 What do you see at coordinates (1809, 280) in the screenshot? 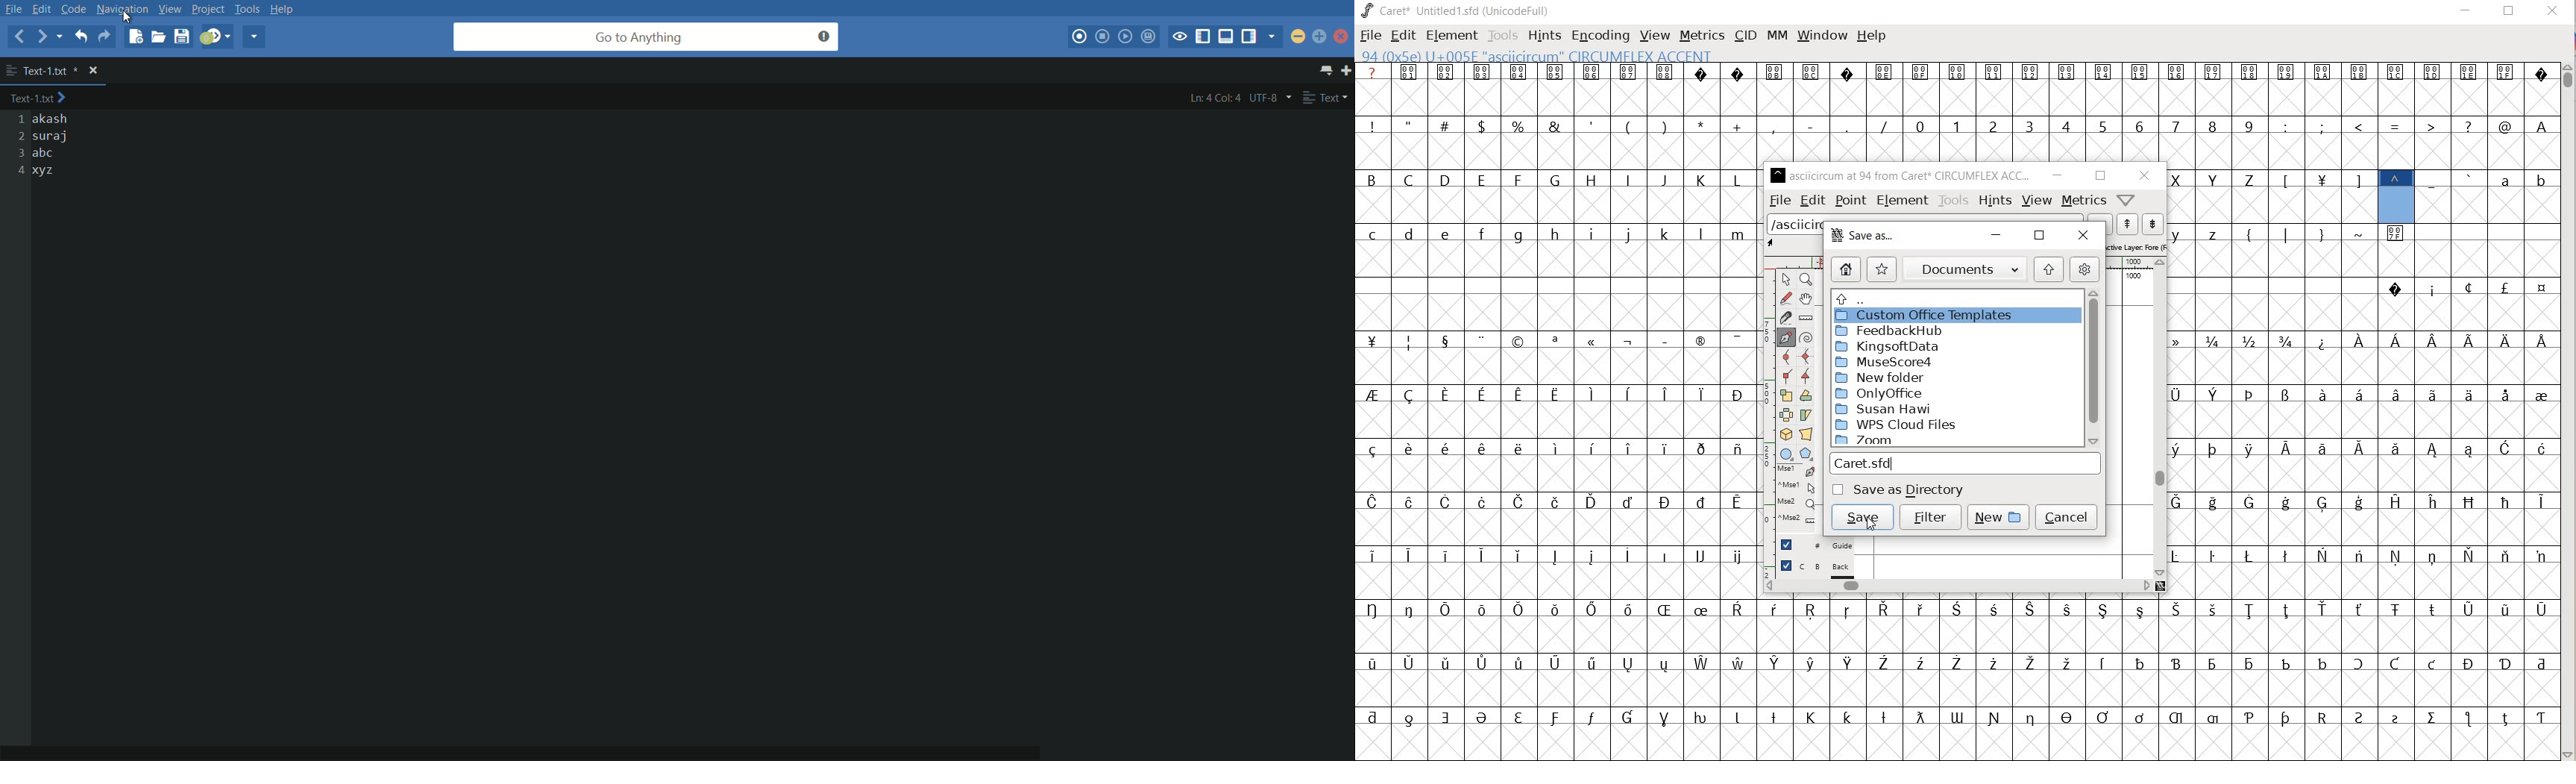
I see `MAGNIFY` at bounding box center [1809, 280].